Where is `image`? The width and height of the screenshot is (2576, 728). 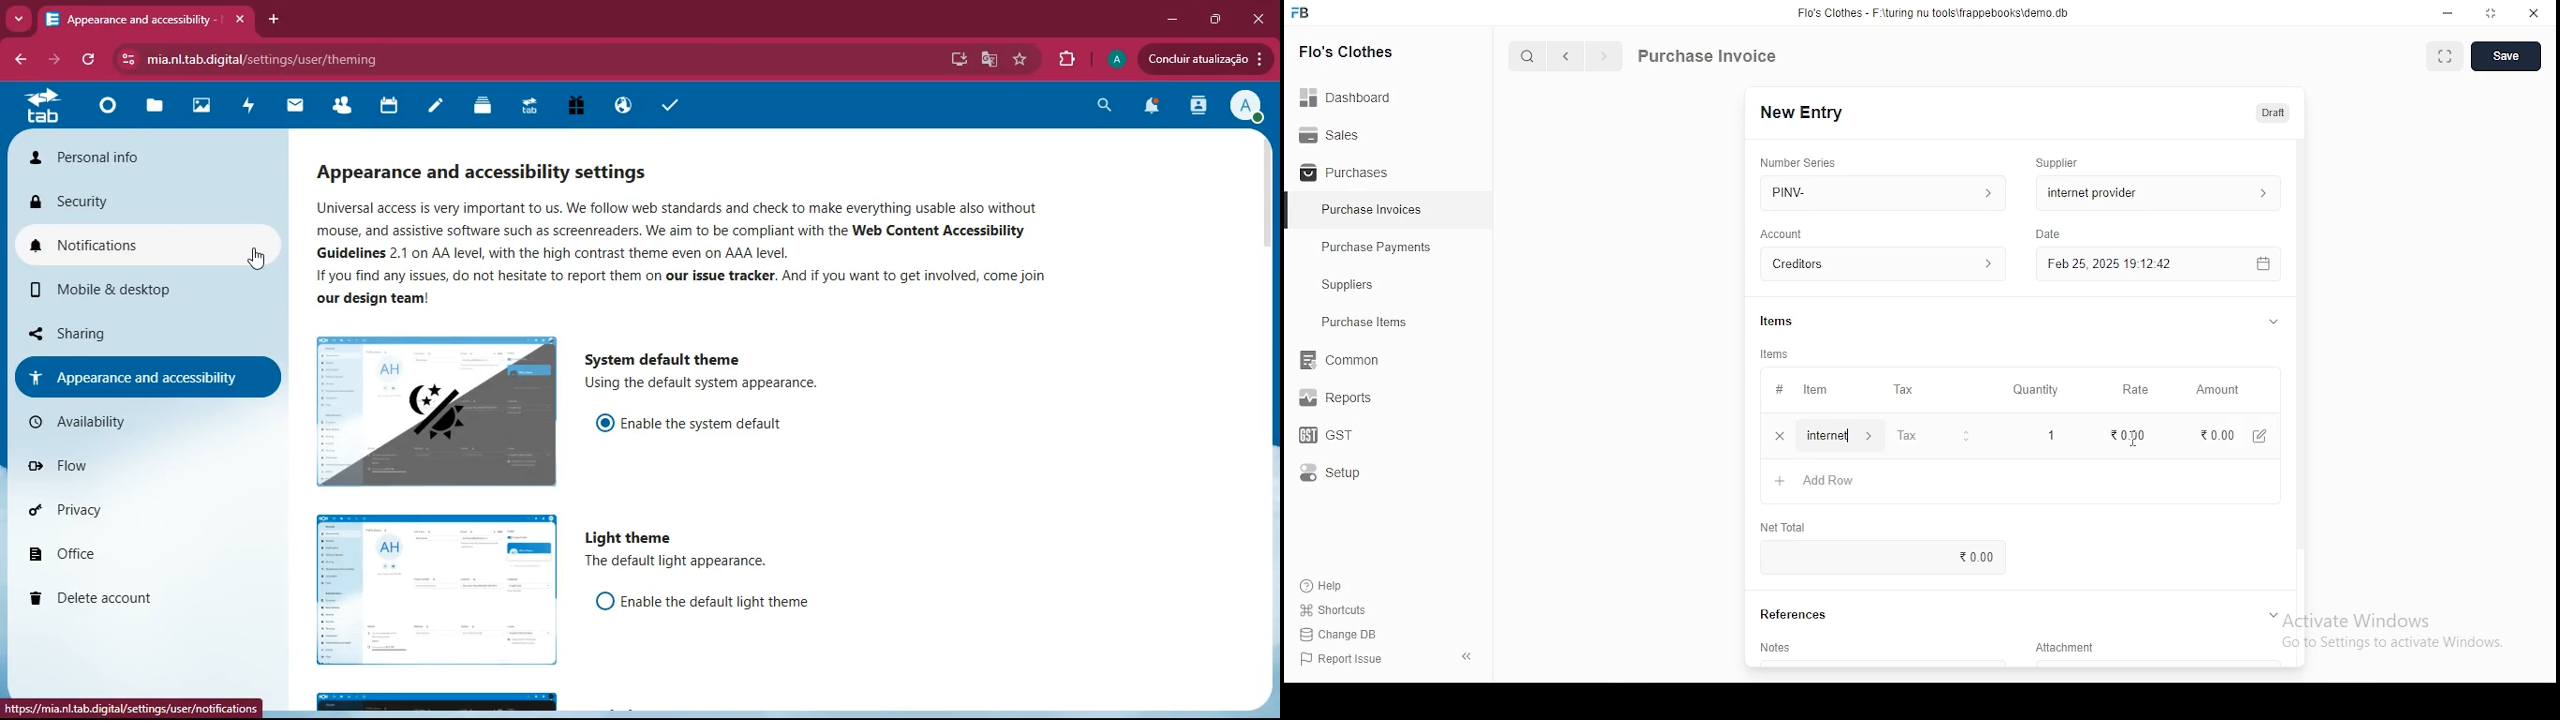 image is located at coordinates (436, 412).